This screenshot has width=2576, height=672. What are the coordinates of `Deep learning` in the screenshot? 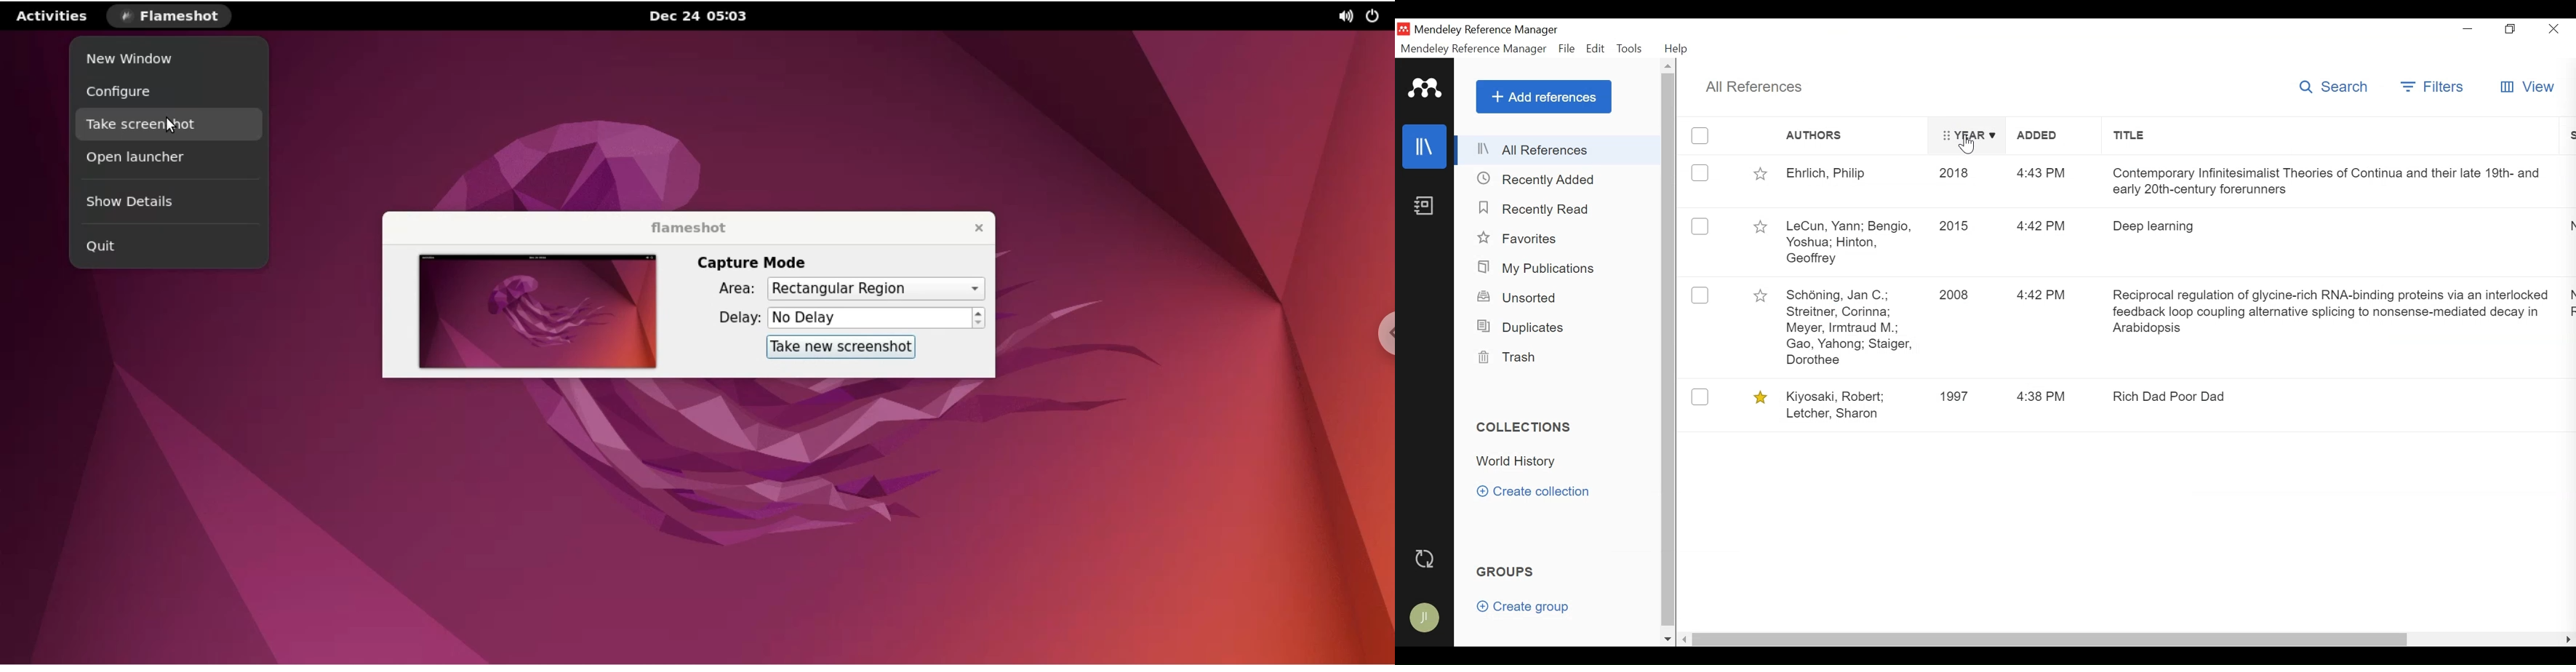 It's located at (2162, 225).